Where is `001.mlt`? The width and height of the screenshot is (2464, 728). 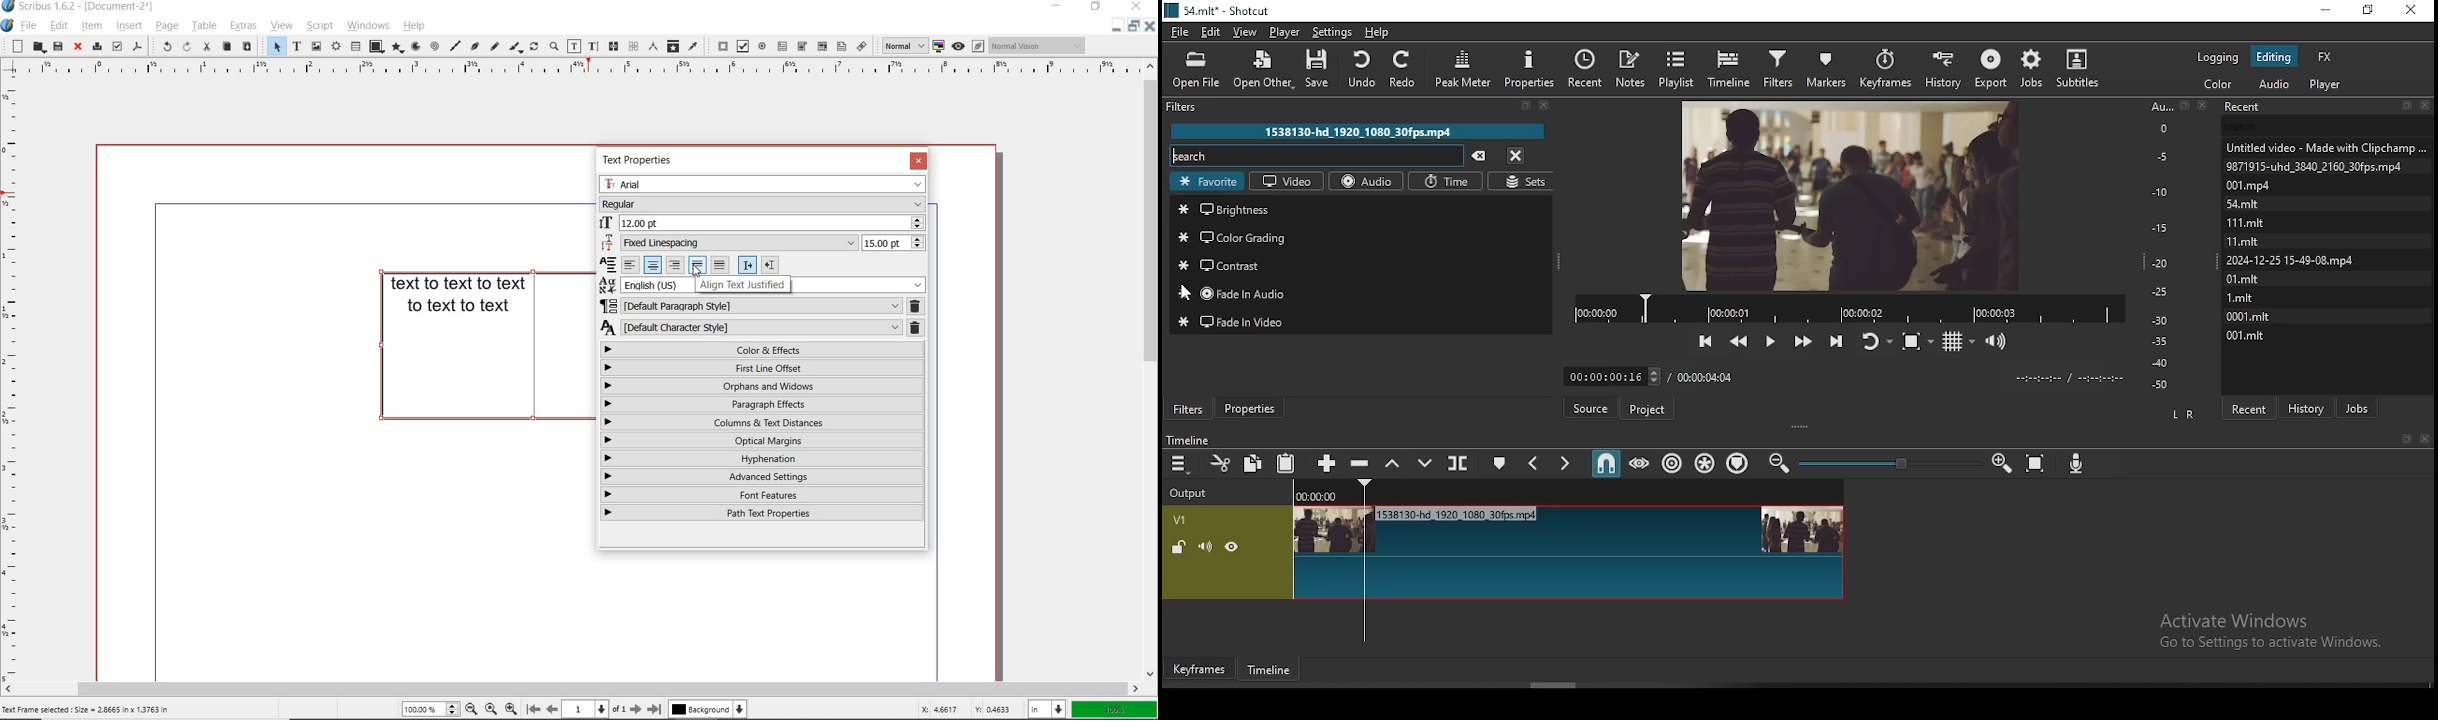
001.mlt is located at coordinates (2245, 335).